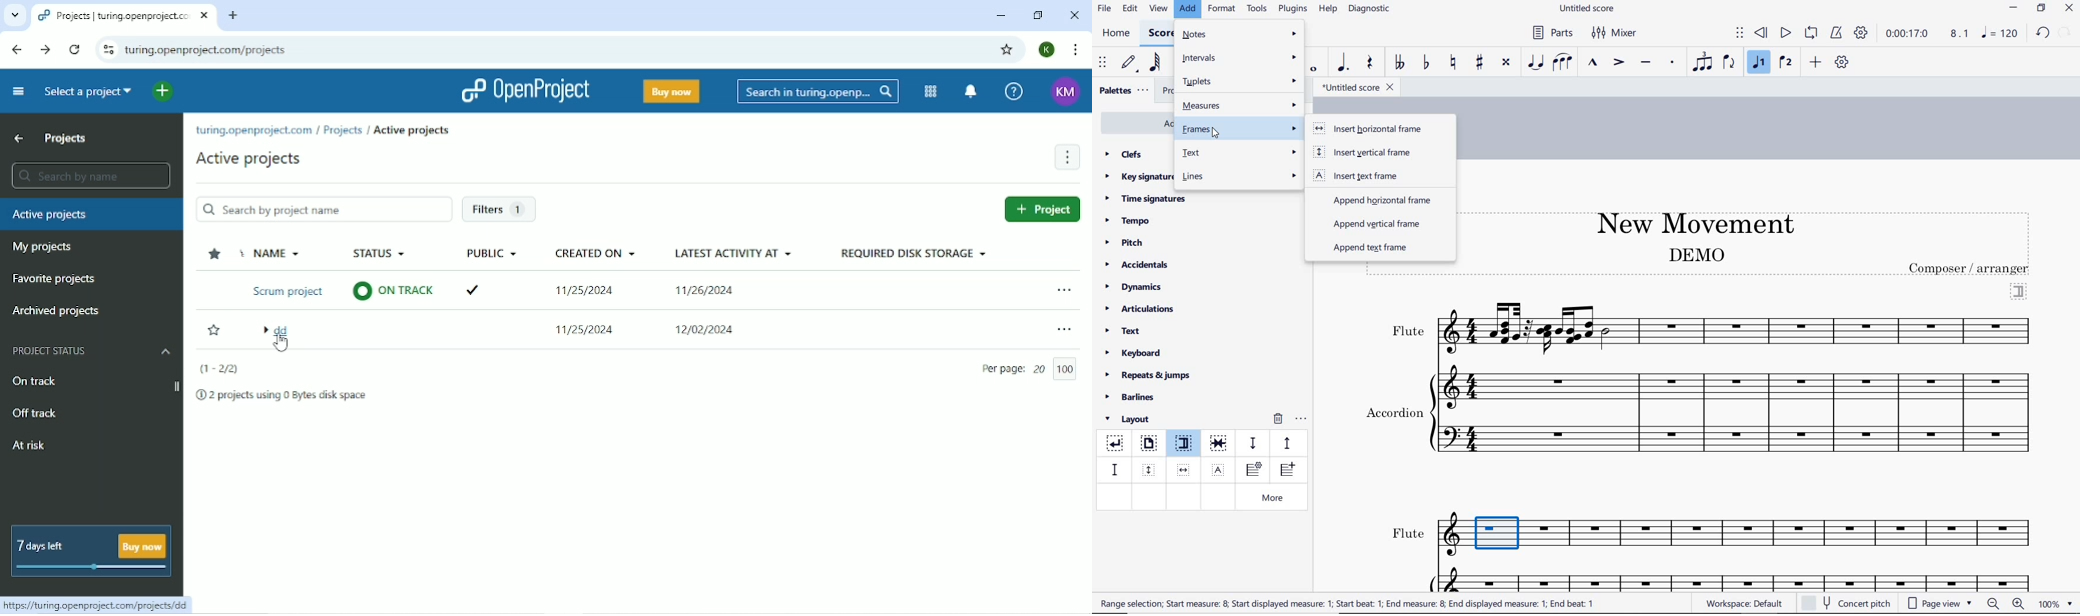  I want to click on clefs, so click(1124, 154).